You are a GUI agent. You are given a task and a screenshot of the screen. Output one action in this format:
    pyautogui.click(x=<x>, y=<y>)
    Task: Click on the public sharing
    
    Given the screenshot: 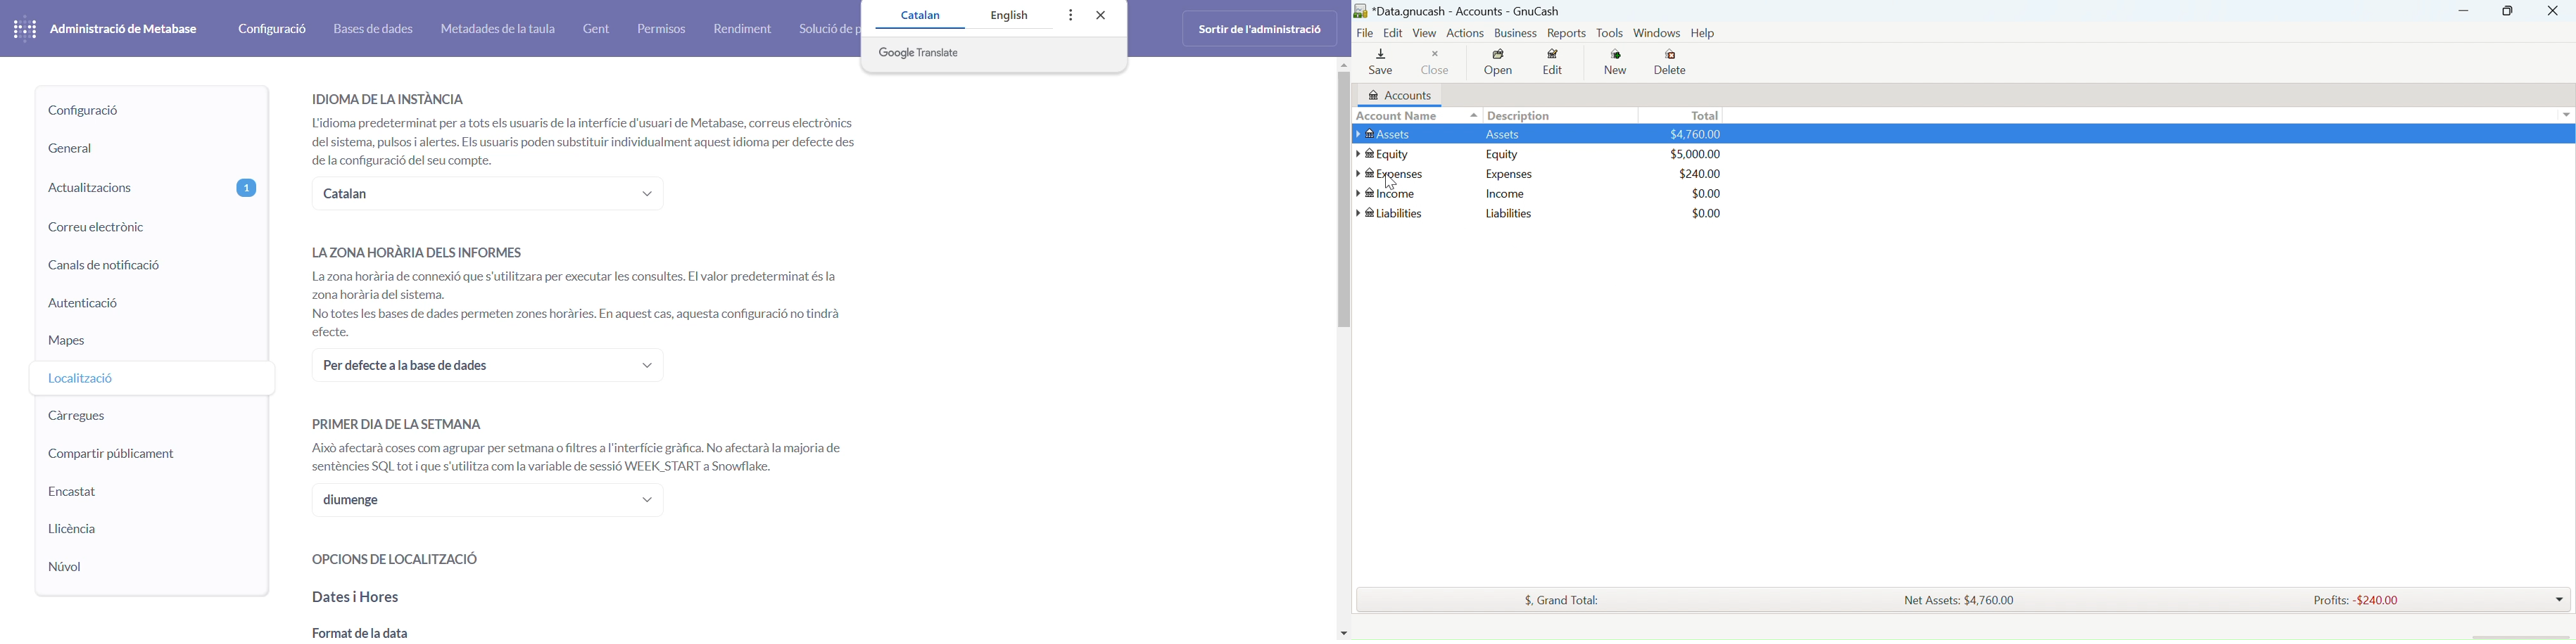 What is the action you would take?
    pyautogui.click(x=132, y=453)
    